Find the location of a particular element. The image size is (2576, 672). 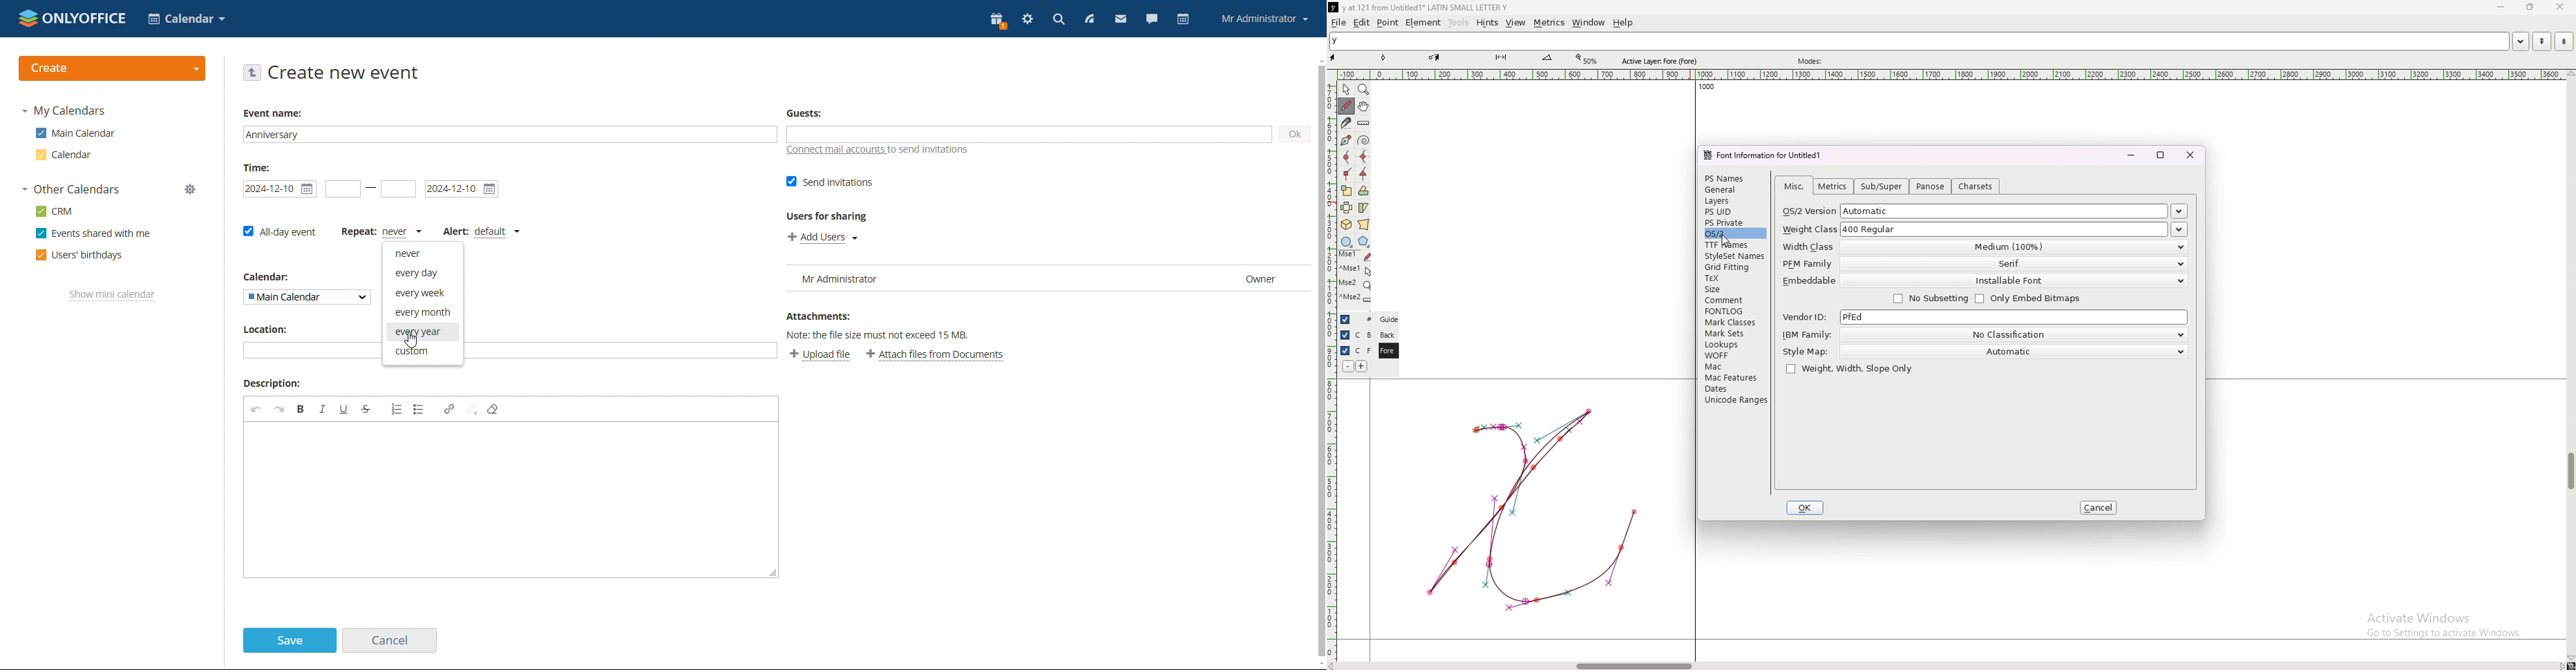

user list is located at coordinates (1046, 278).